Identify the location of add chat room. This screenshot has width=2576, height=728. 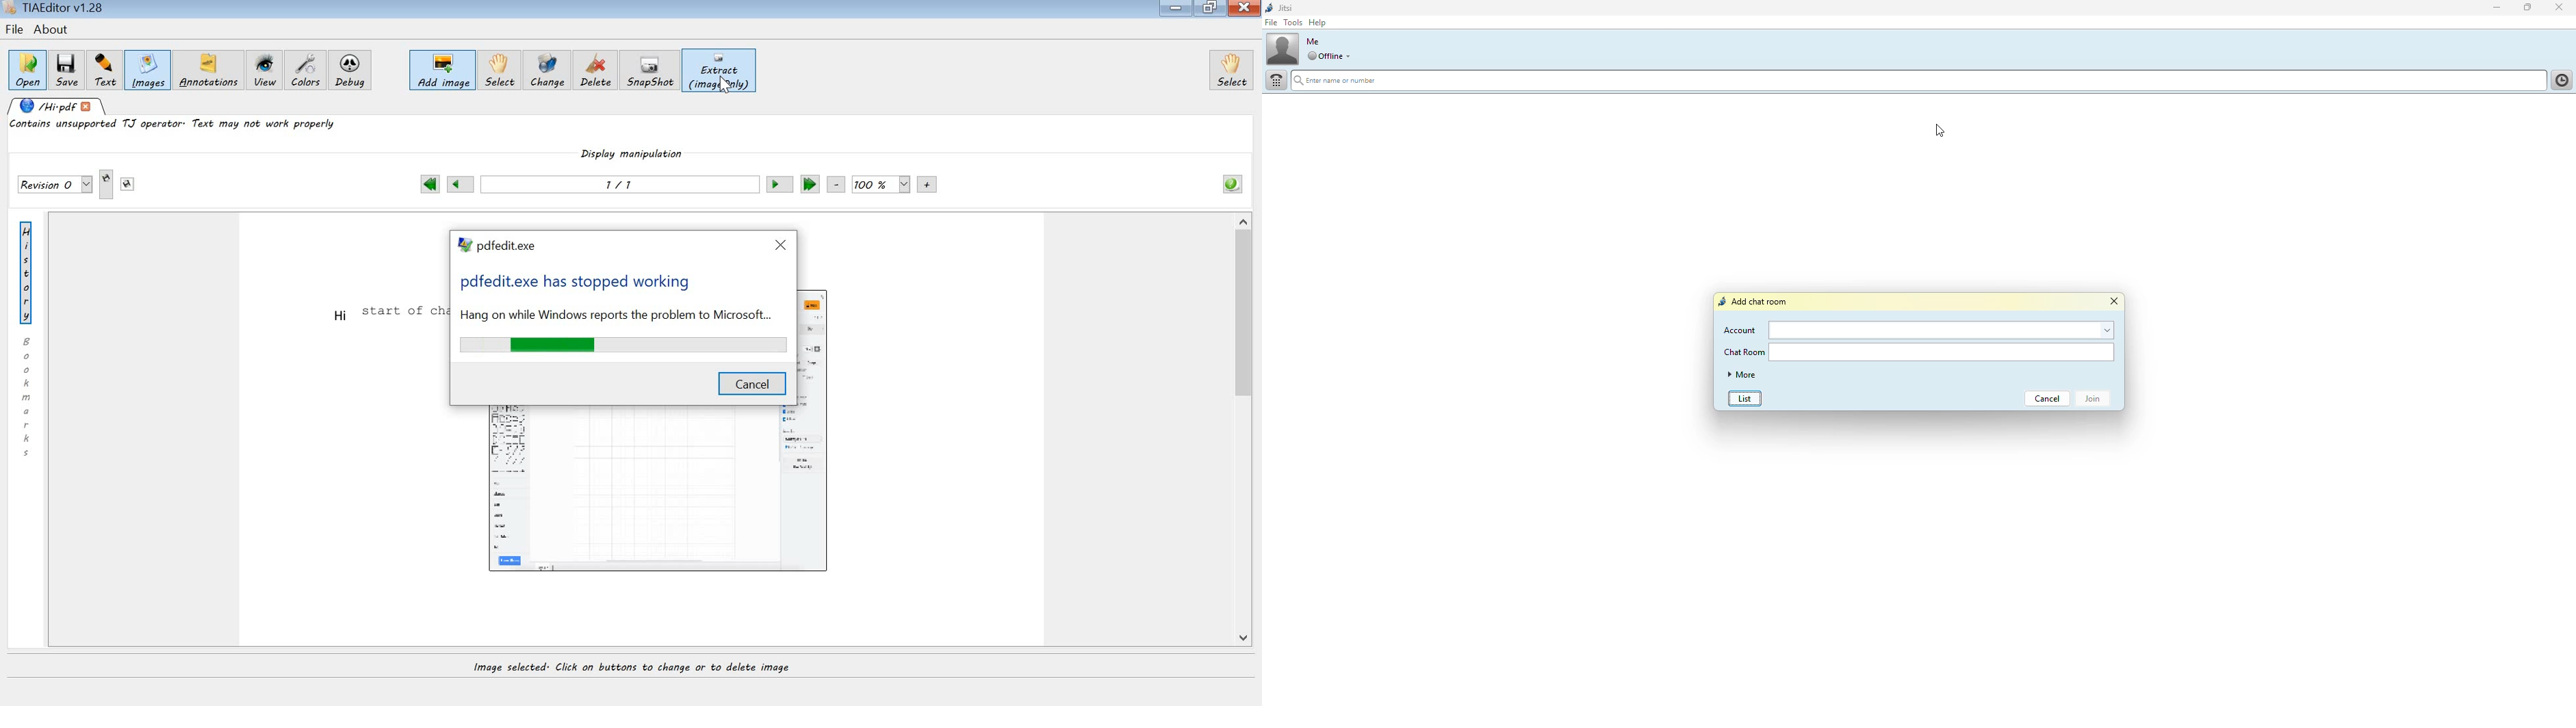
(1755, 300).